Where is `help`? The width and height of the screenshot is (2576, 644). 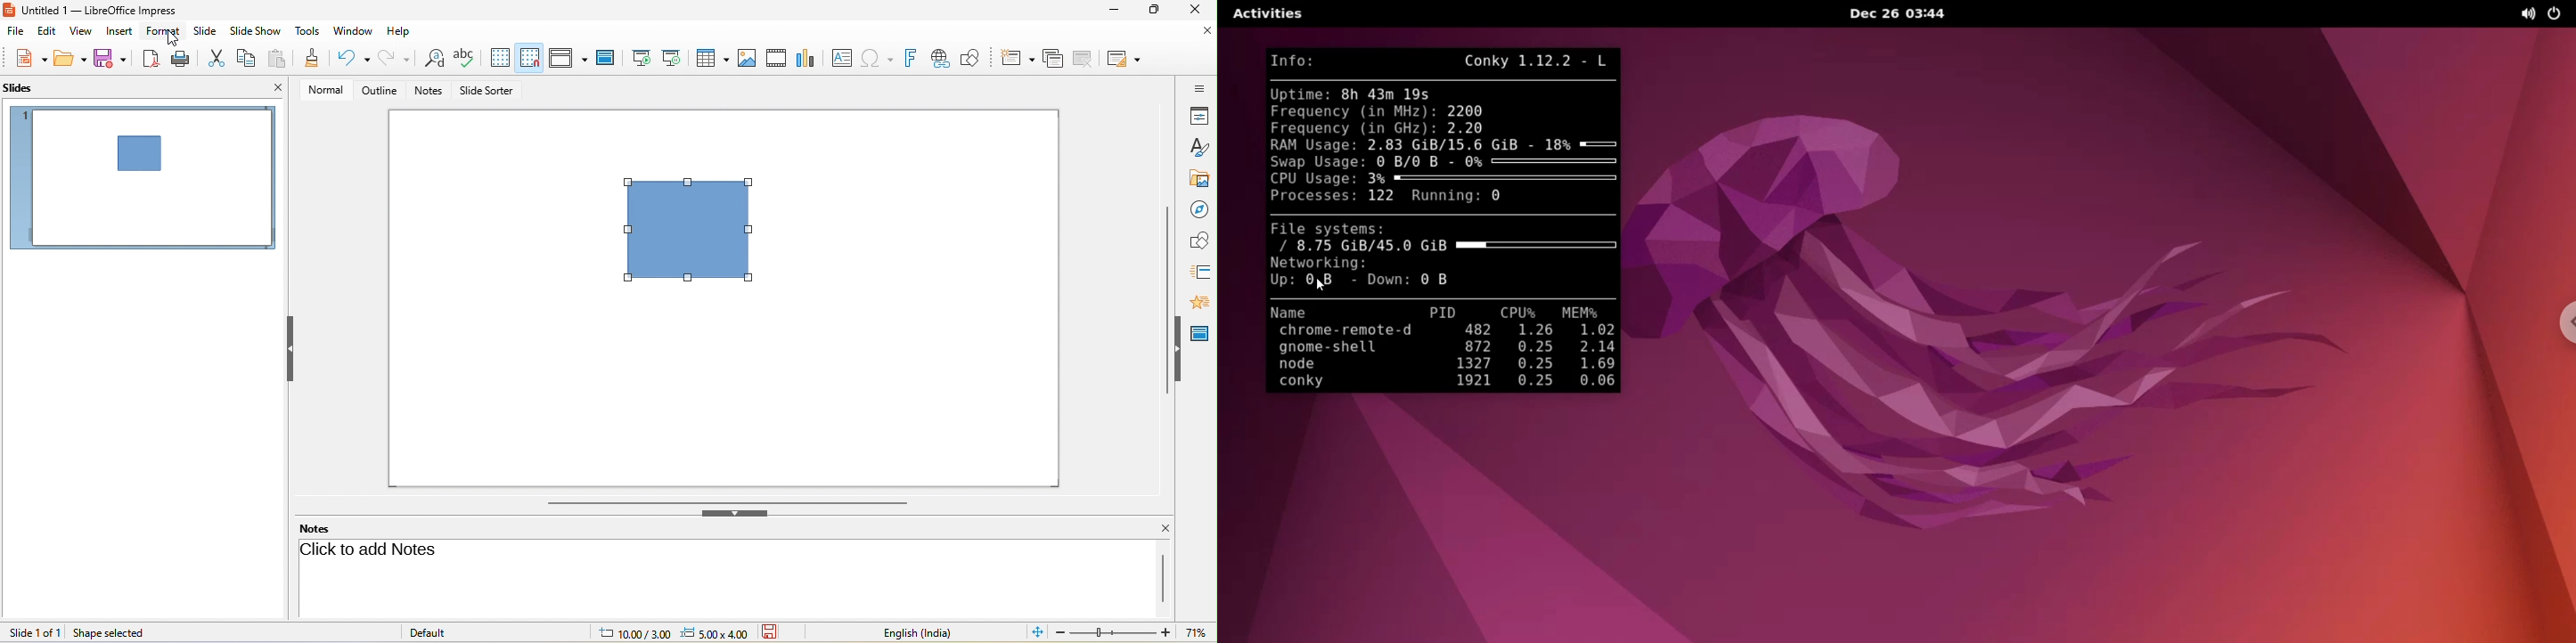 help is located at coordinates (405, 32).